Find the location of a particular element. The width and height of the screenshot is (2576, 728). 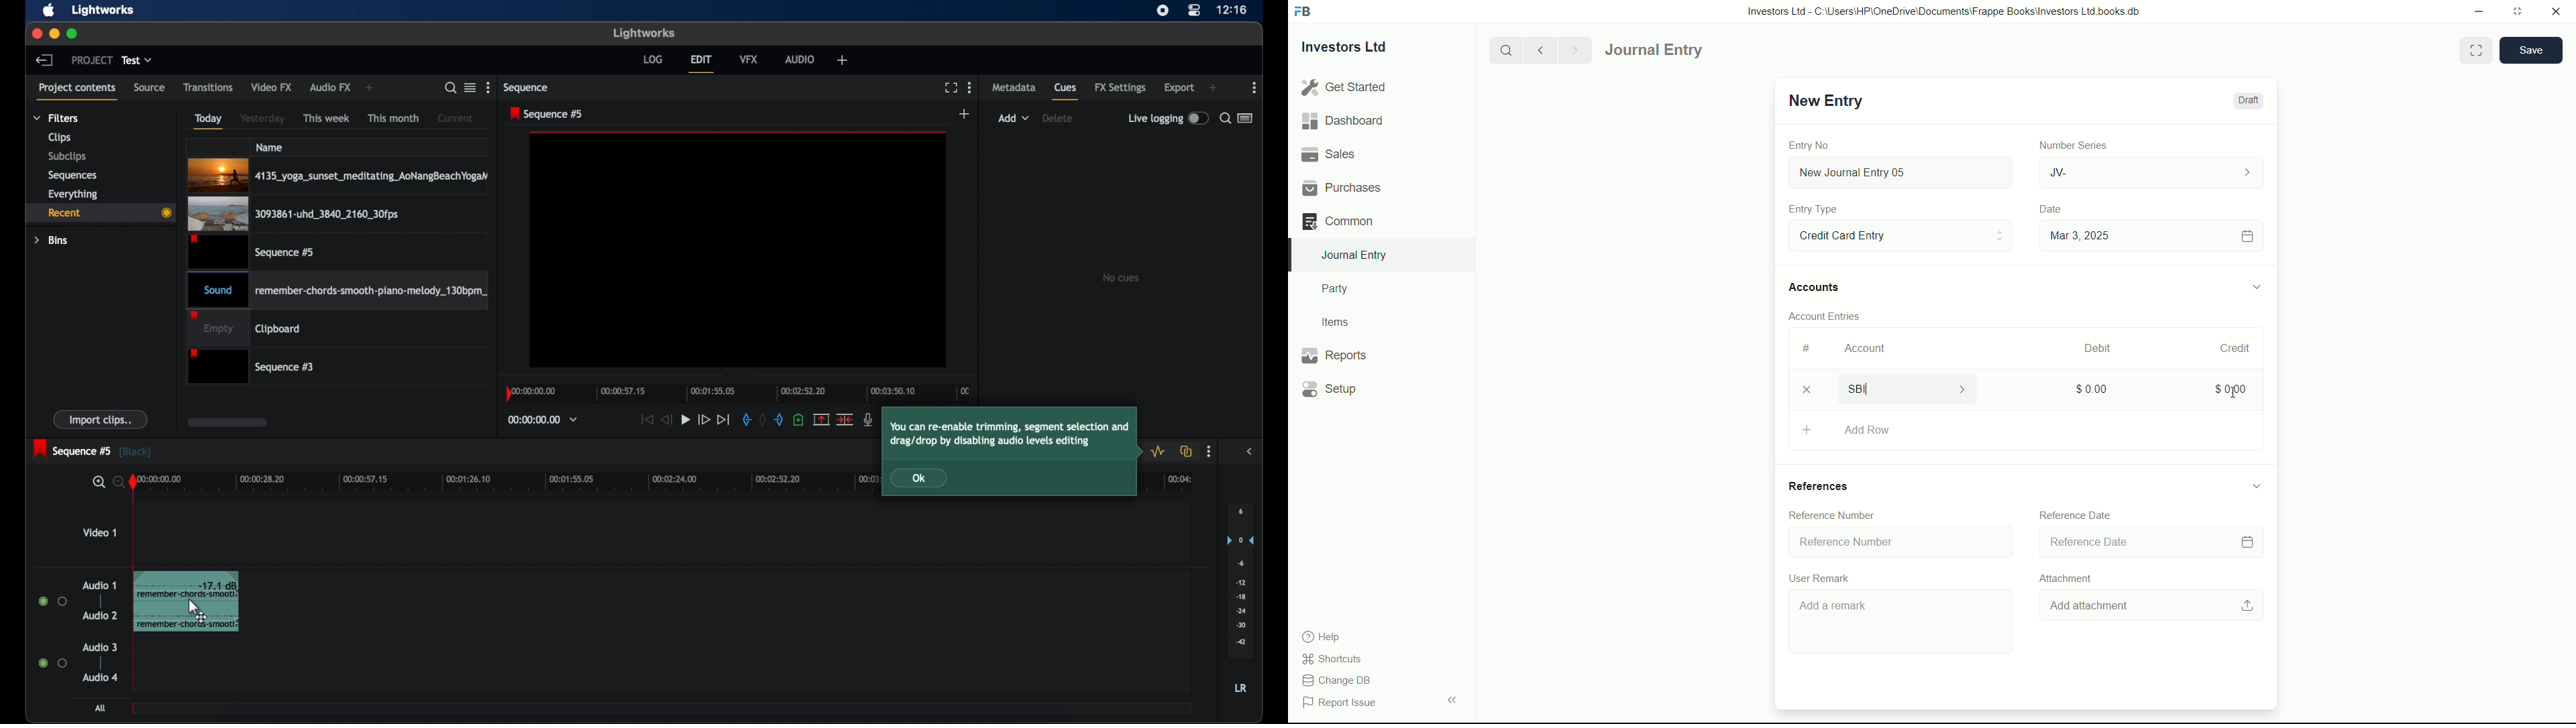

Mar 3, 2025 is located at coordinates (2149, 235).